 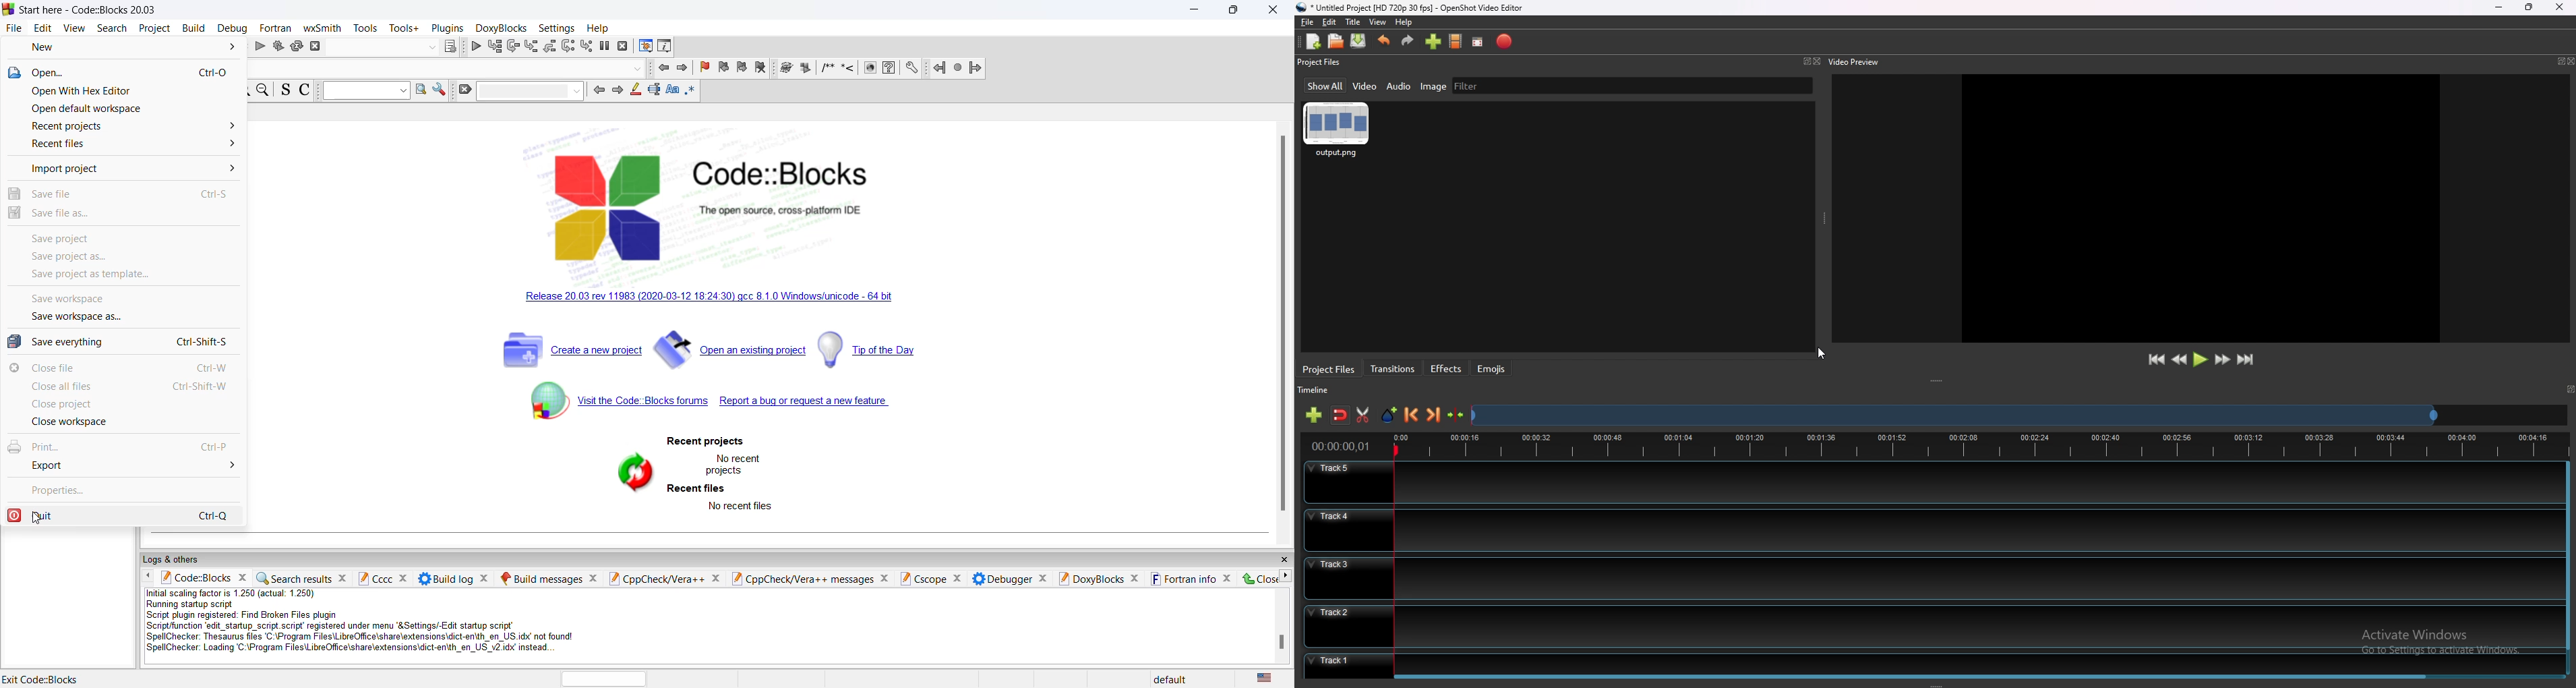 What do you see at coordinates (722, 67) in the screenshot?
I see `previous book mark` at bounding box center [722, 67].